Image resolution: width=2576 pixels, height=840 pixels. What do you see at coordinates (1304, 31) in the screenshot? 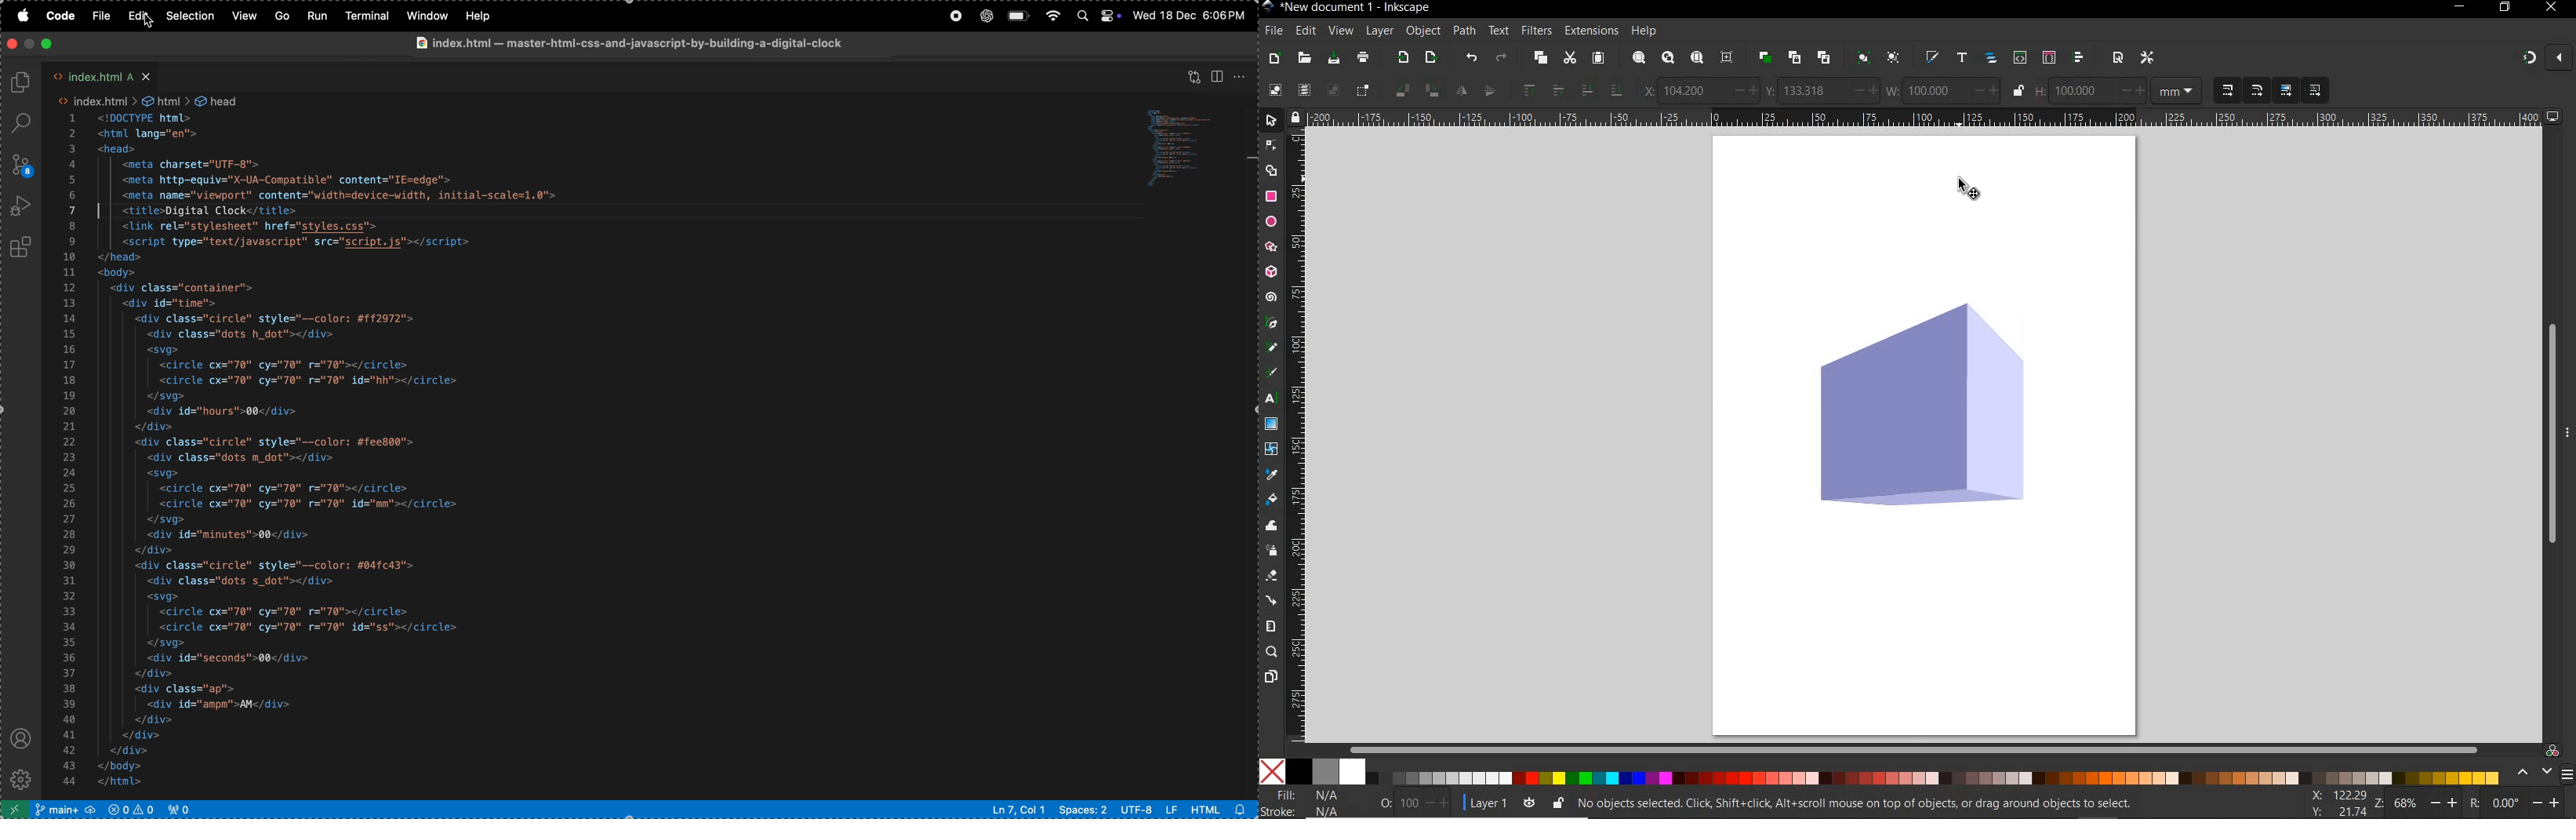
I see `edit` at bounding box center [1304, 31].